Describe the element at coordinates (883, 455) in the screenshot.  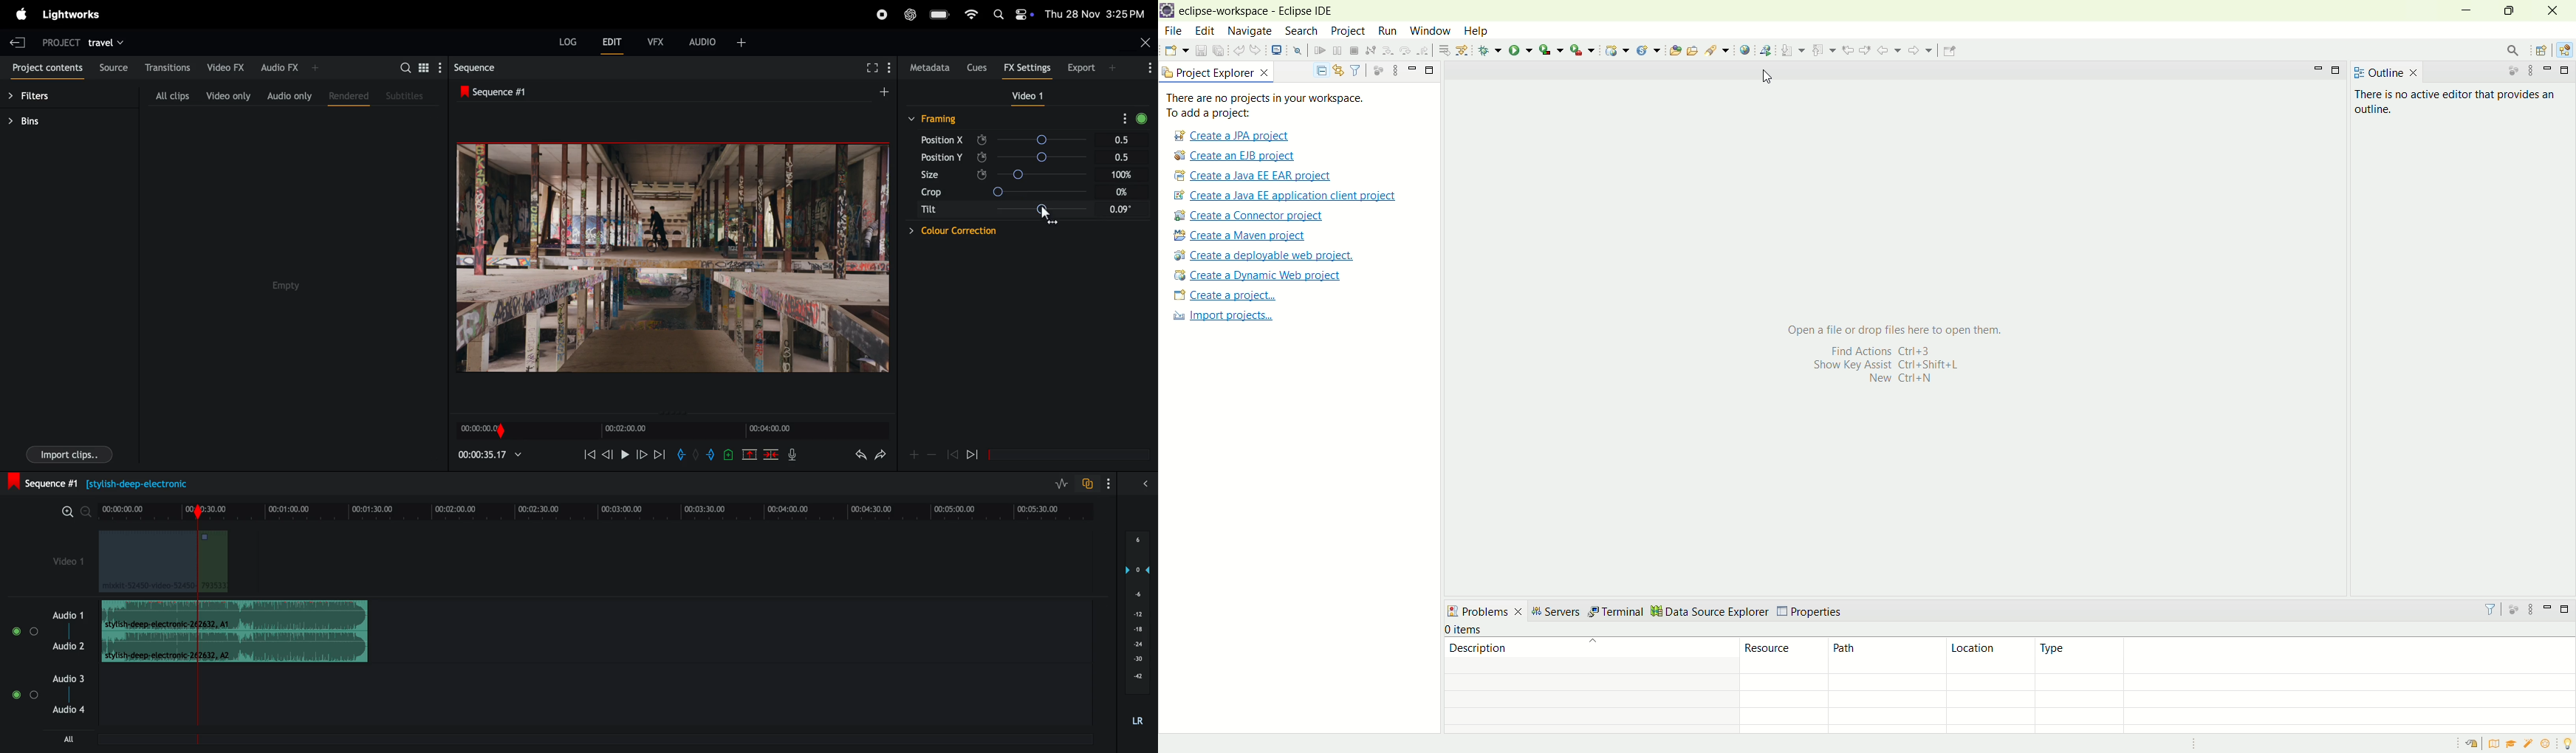
I see `redo` at that location.